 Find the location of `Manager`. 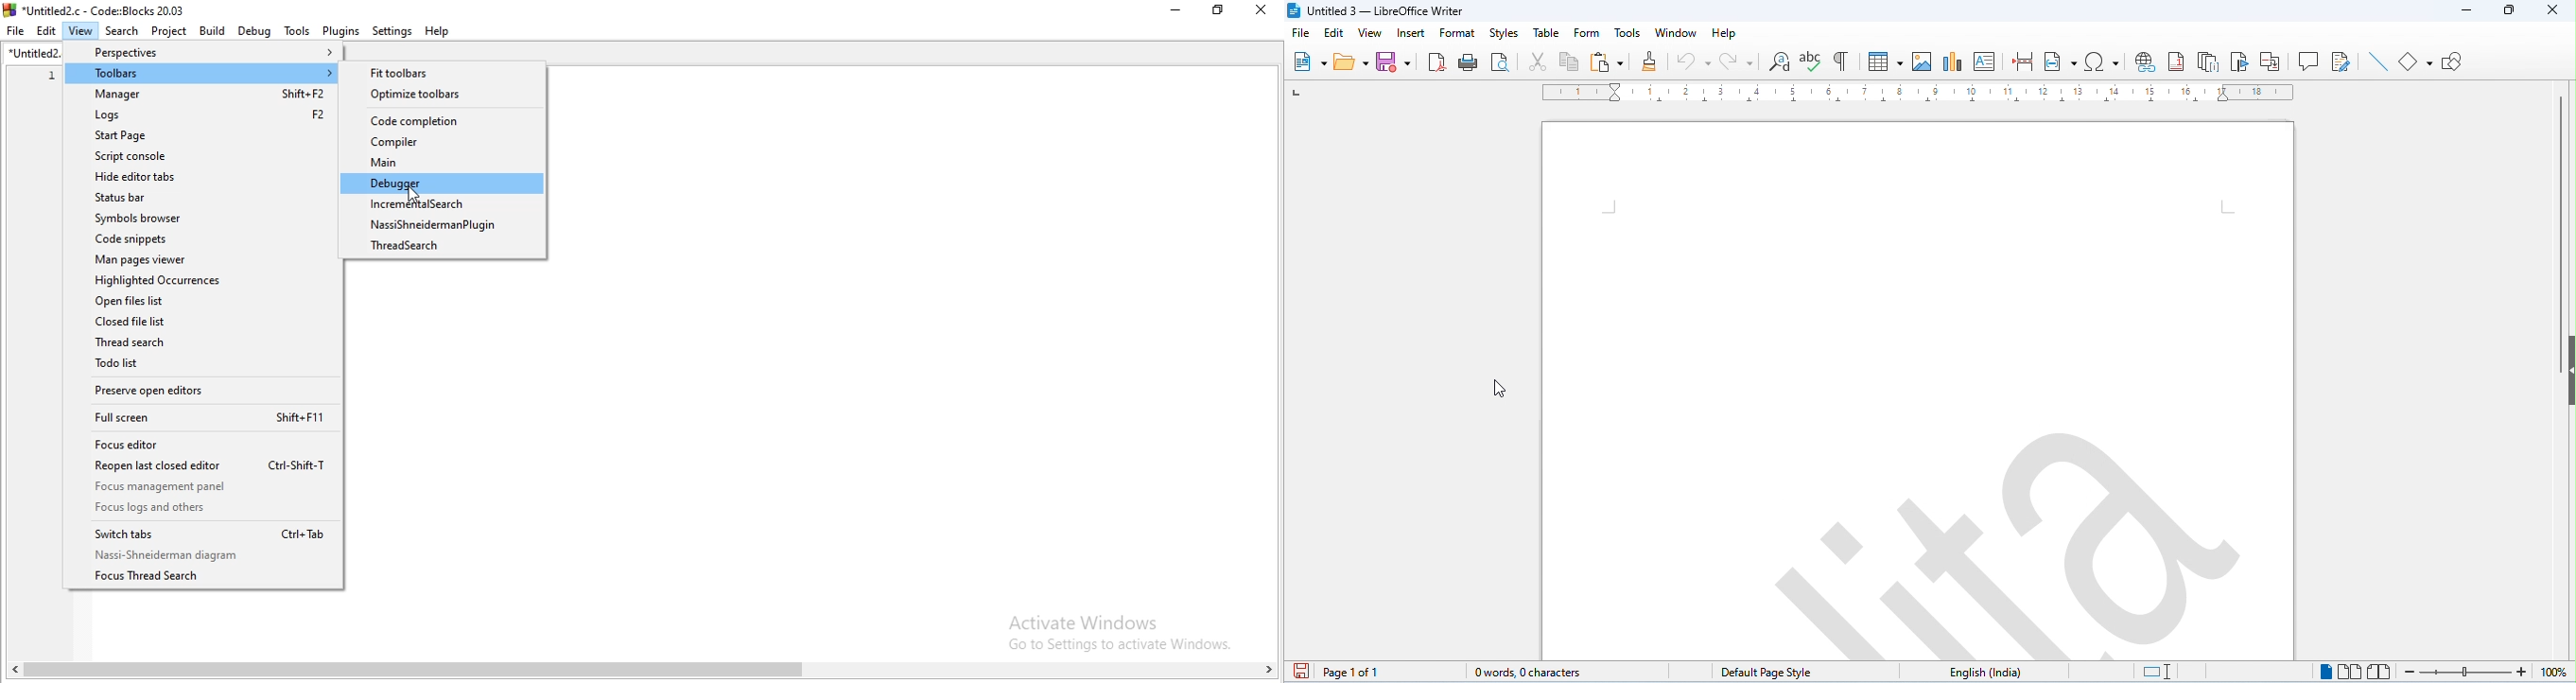

Manager is located at coordinates (196, 95).